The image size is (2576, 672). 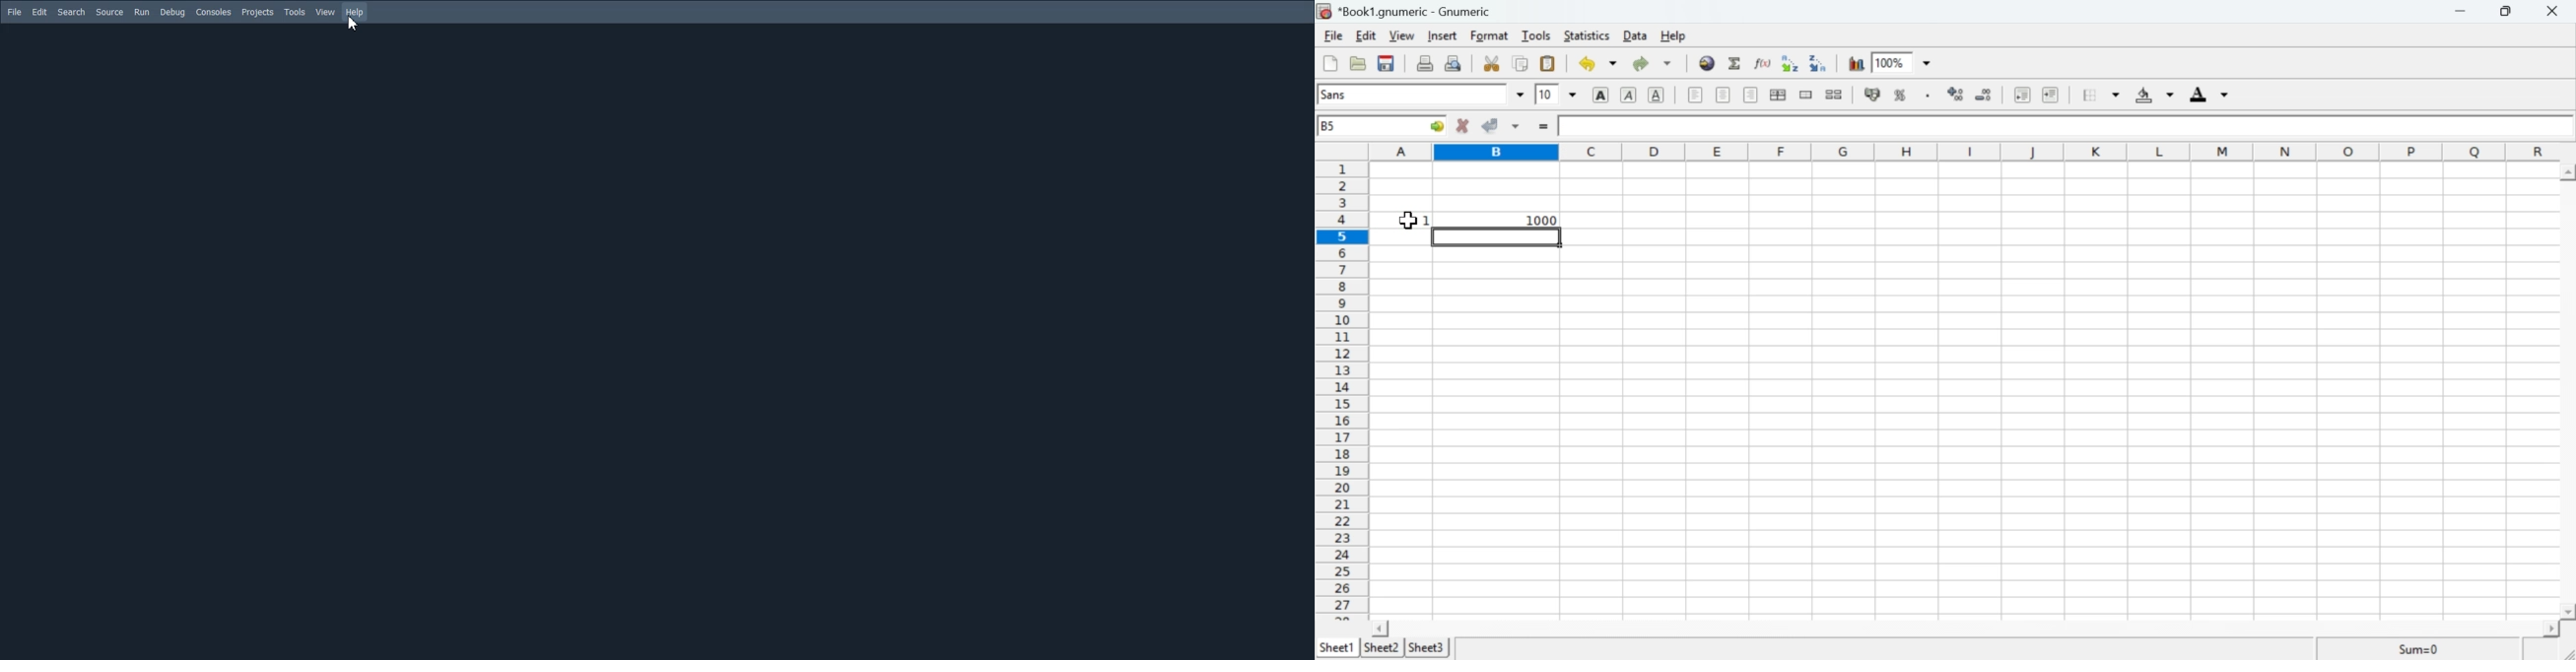 I want to click on Sum into the current cell, so click(x=1737, y=62).